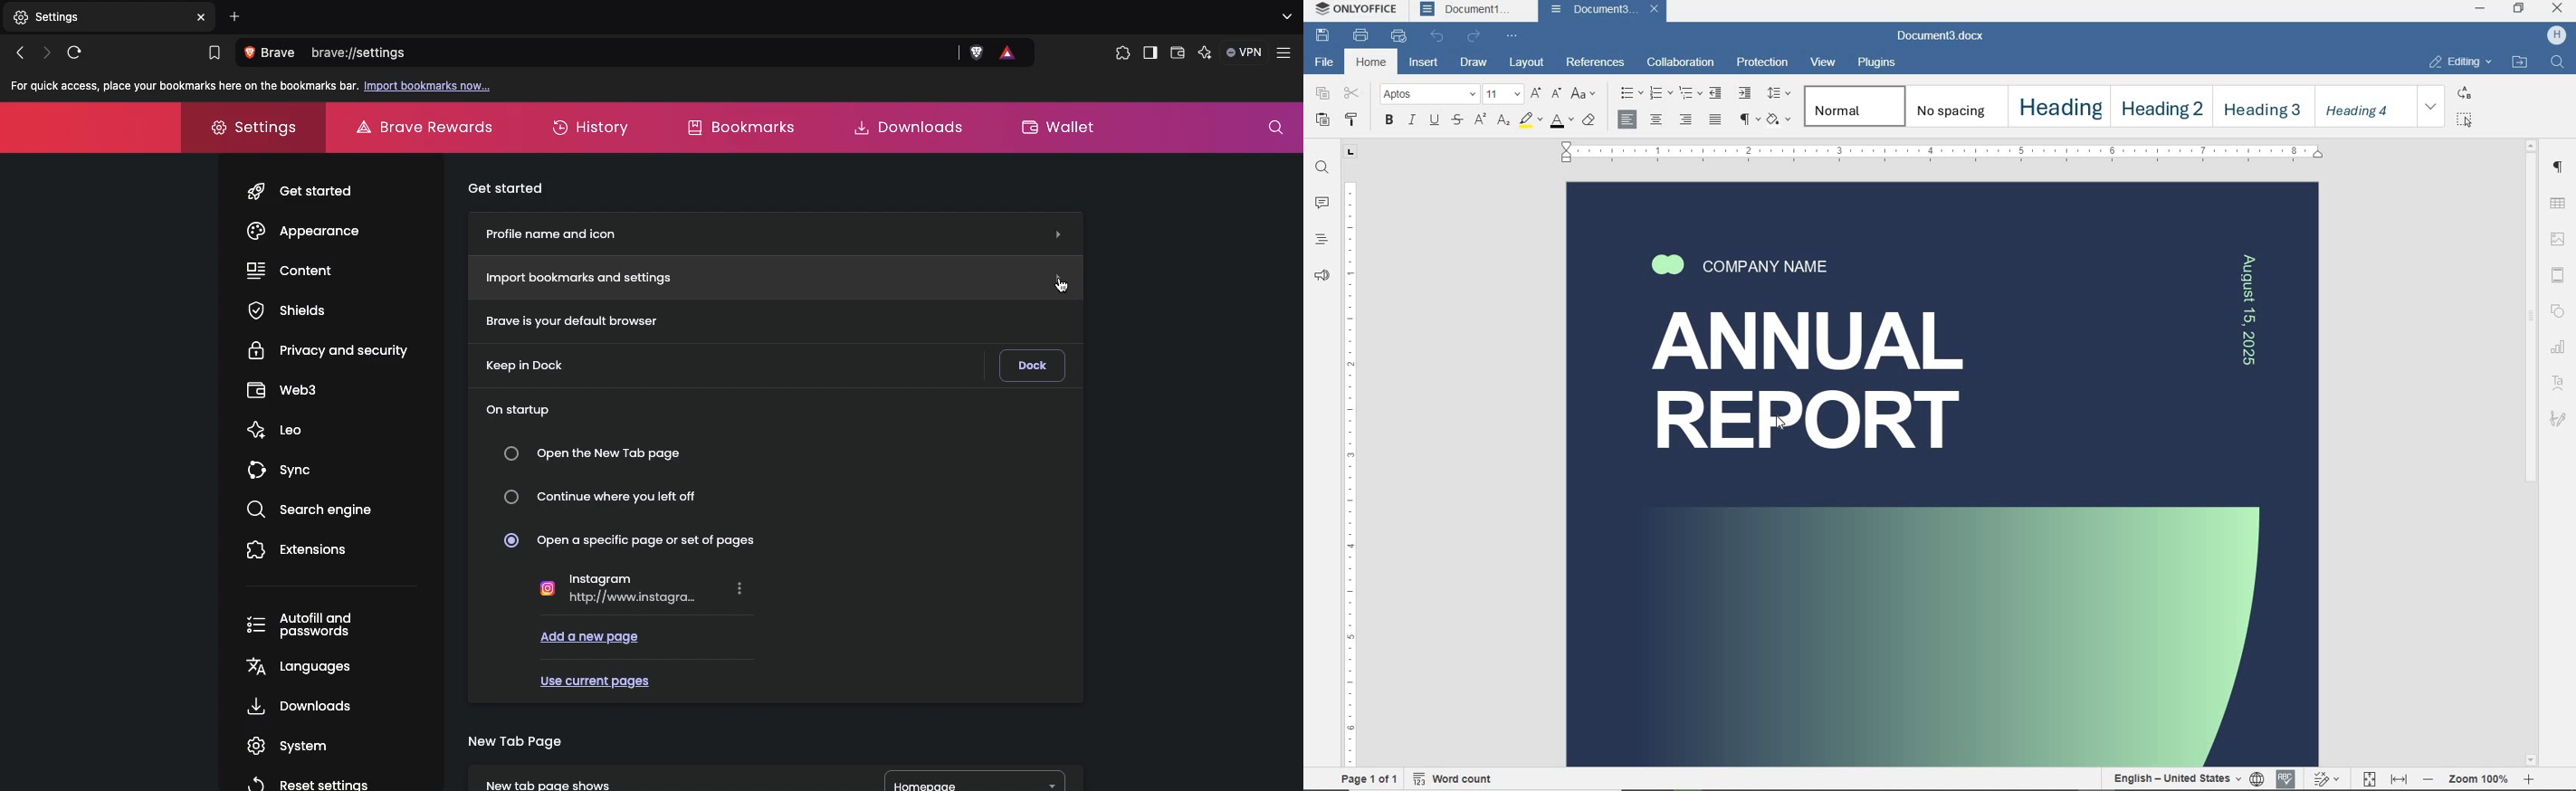  What do you see at coordinates (2556, 36) in the screenshot?
I see `hp` at bounding box center [2556, 36].